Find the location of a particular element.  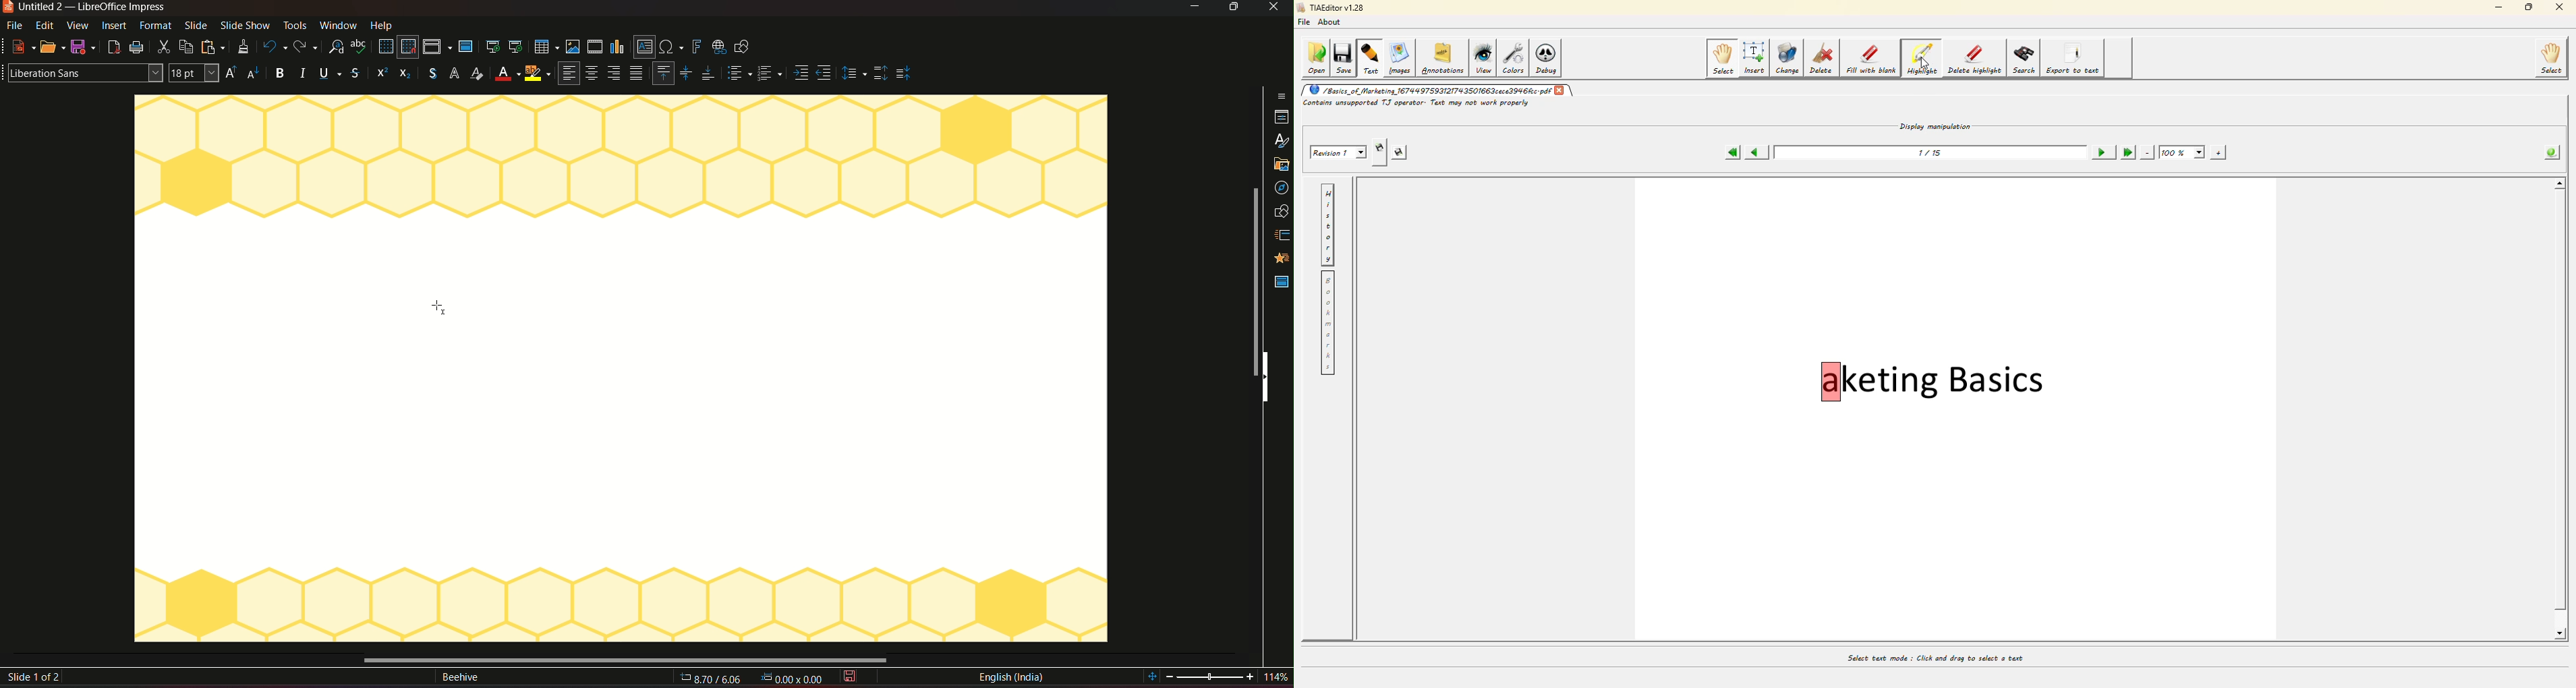

size increase is located at coordinates (233, 73).